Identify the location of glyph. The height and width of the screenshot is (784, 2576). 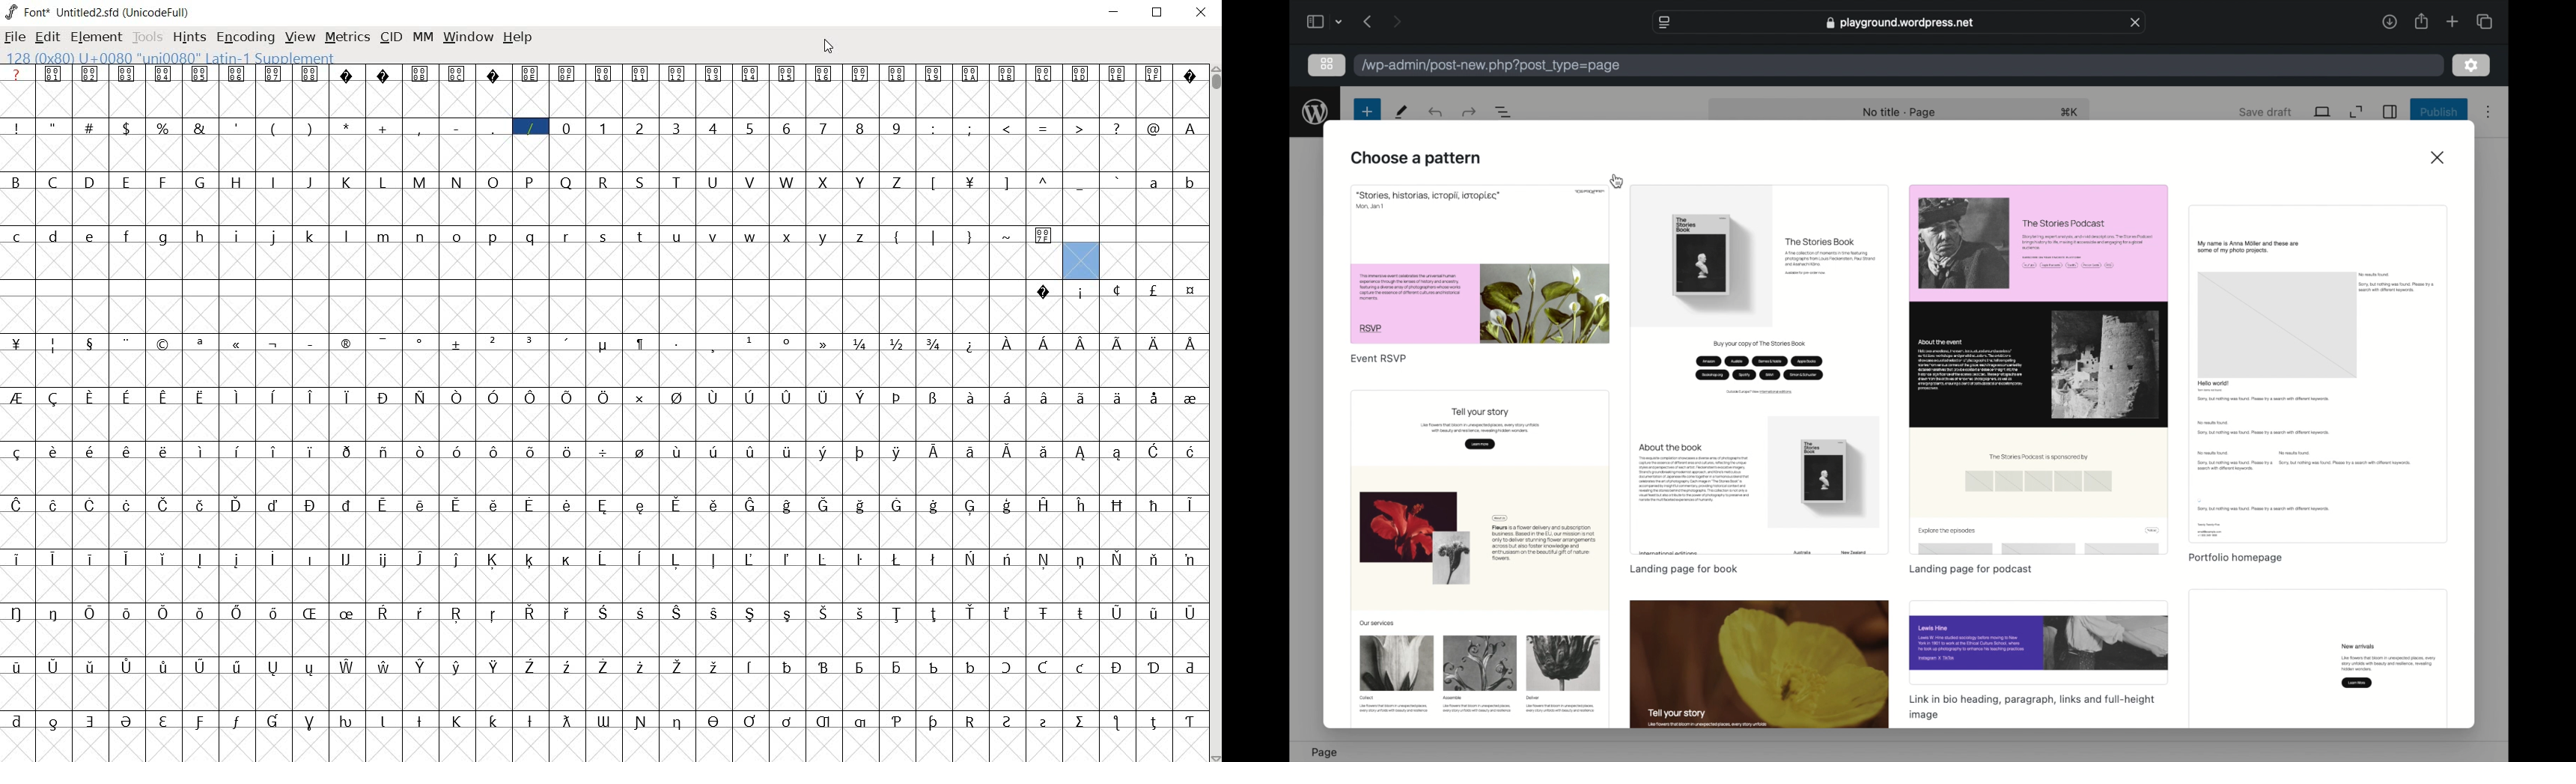
(751, 506).